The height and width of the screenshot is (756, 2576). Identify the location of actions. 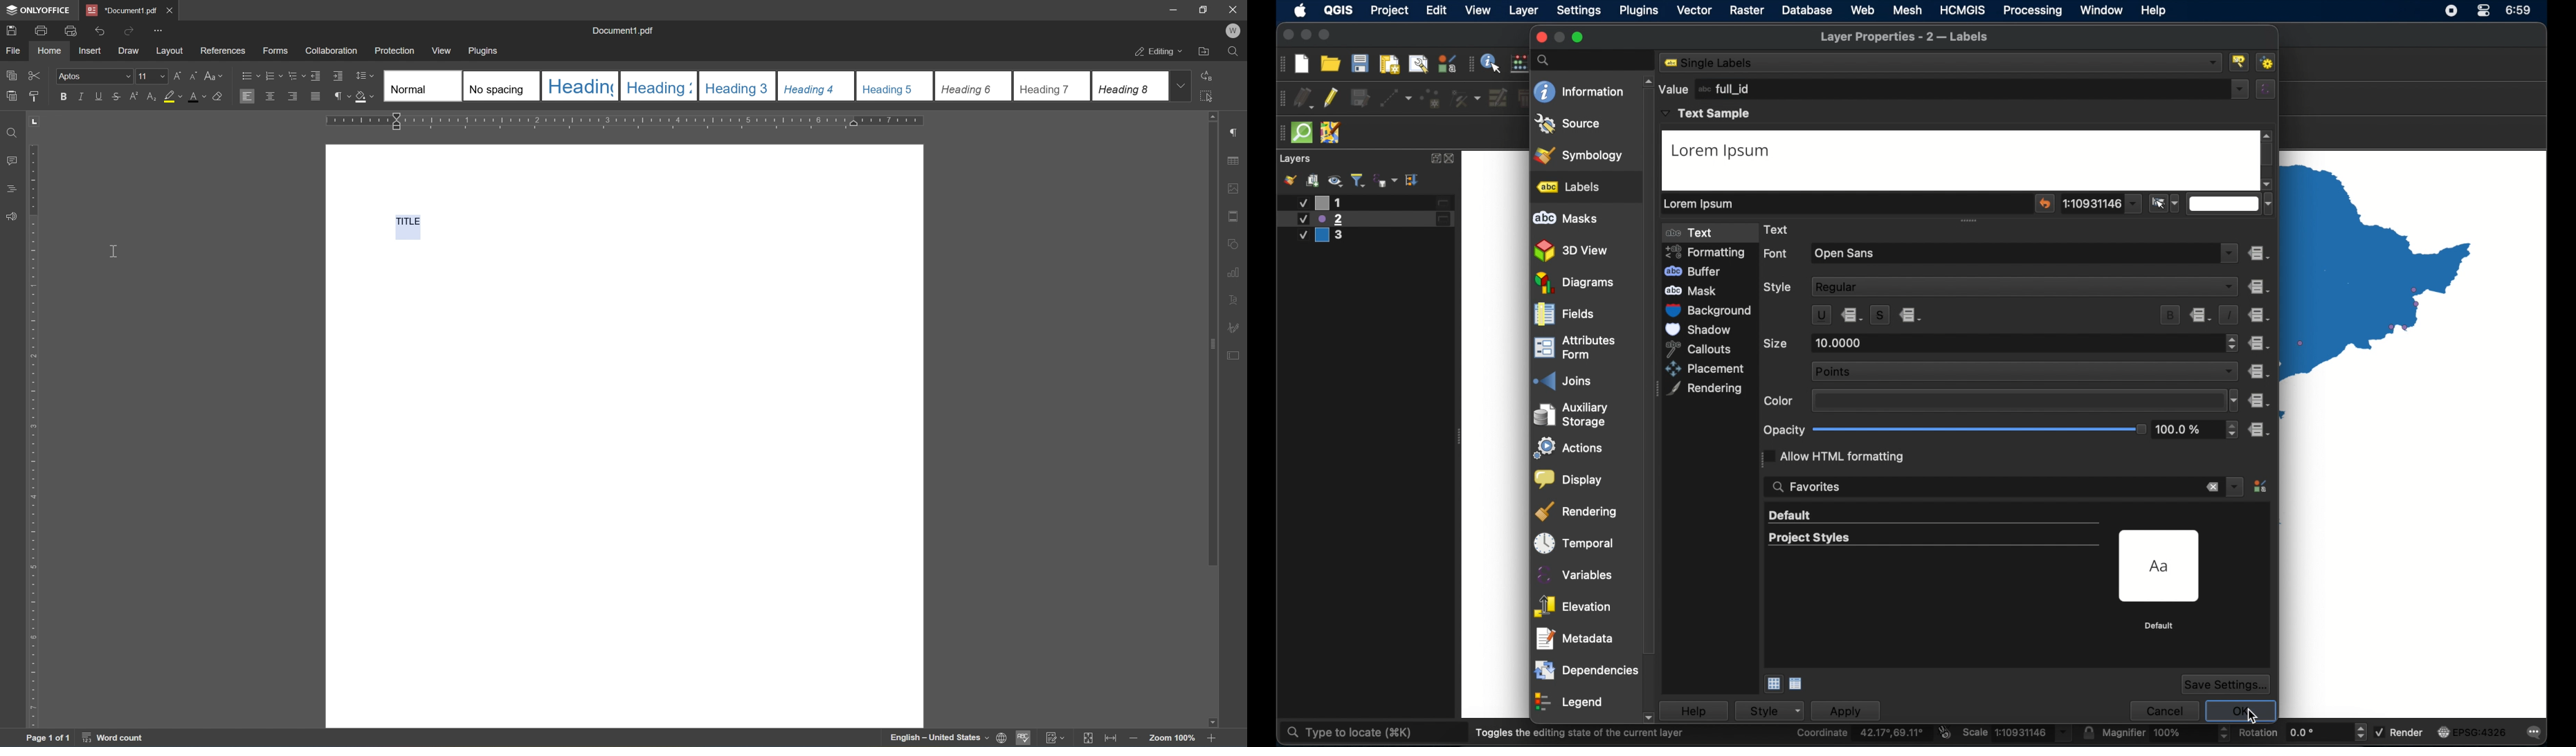
(1570, 445).